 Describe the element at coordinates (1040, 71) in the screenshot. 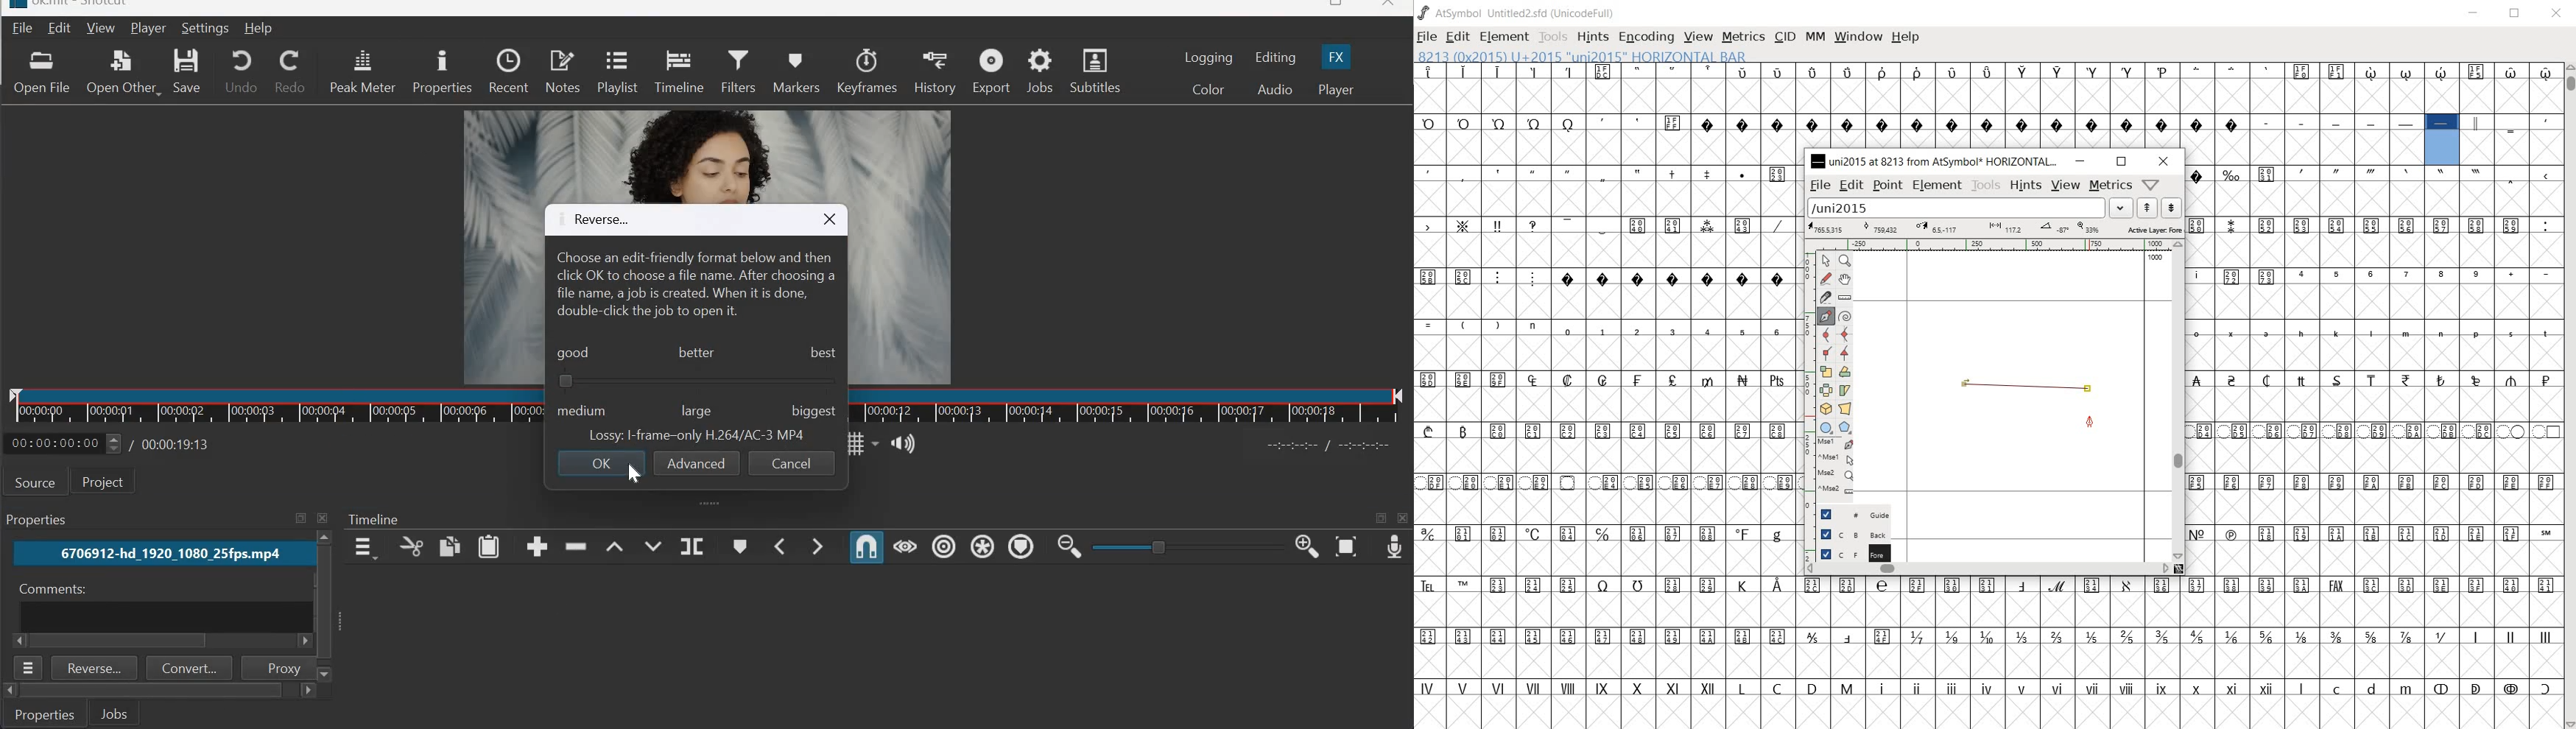

I see `Jobs` at that location.